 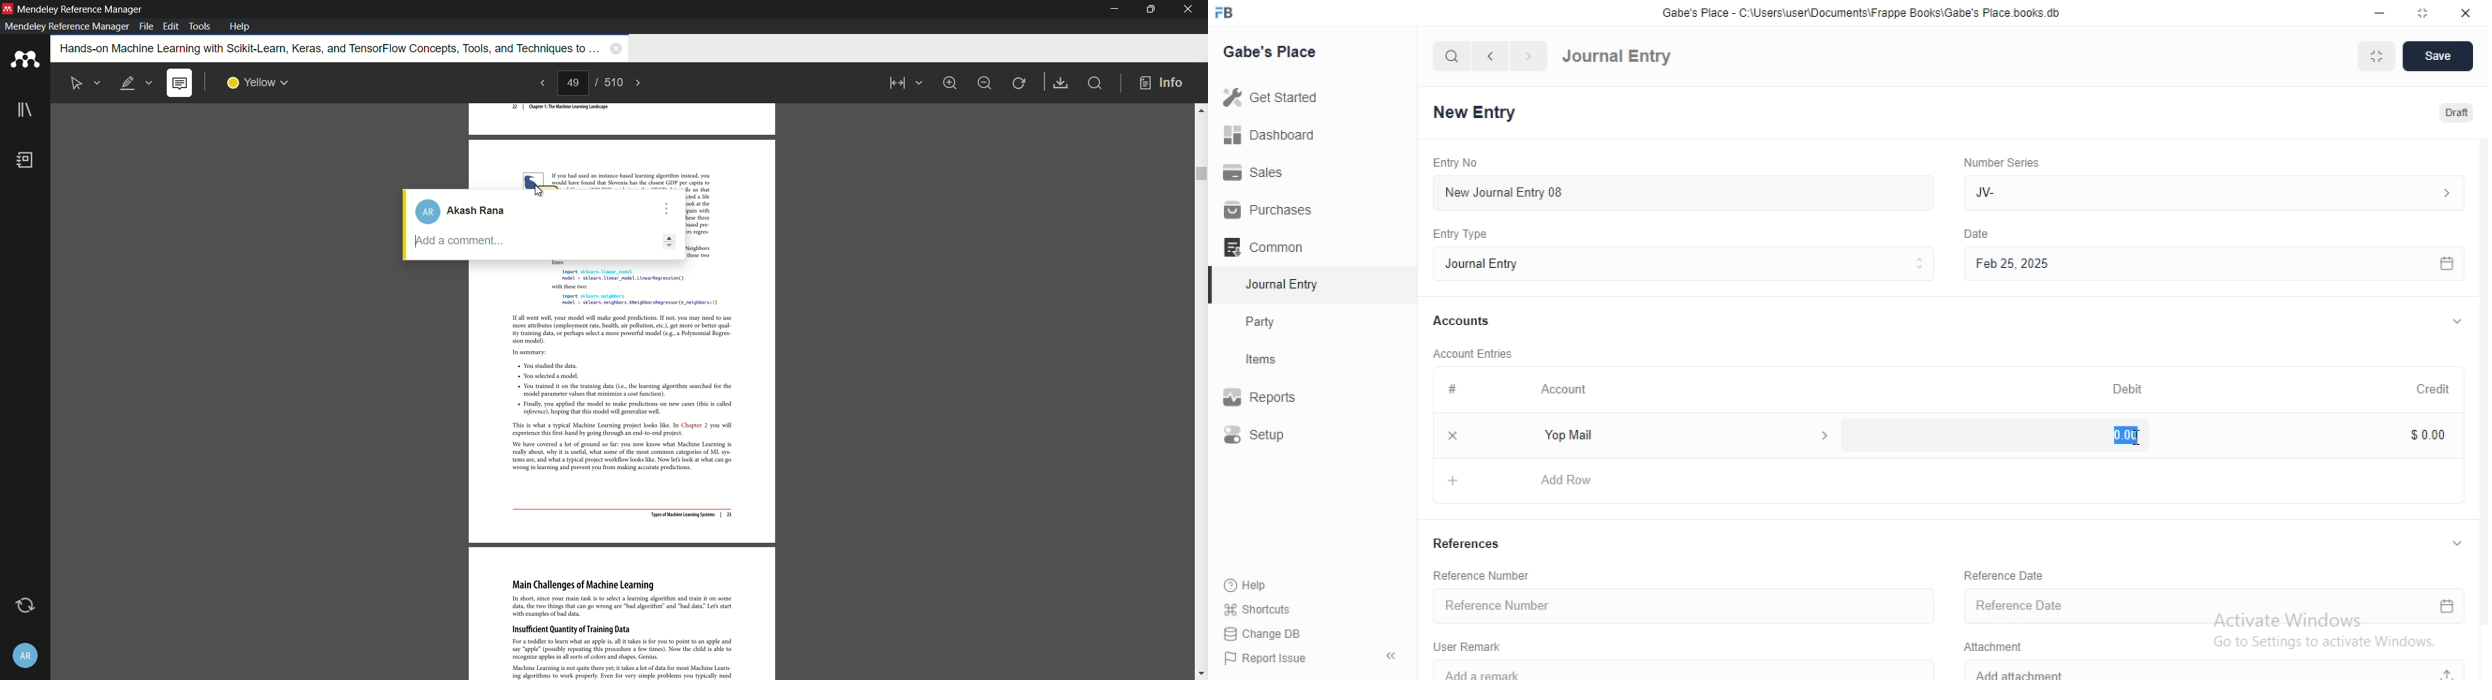 I want to click on FB, so click(x=1226, y=13).